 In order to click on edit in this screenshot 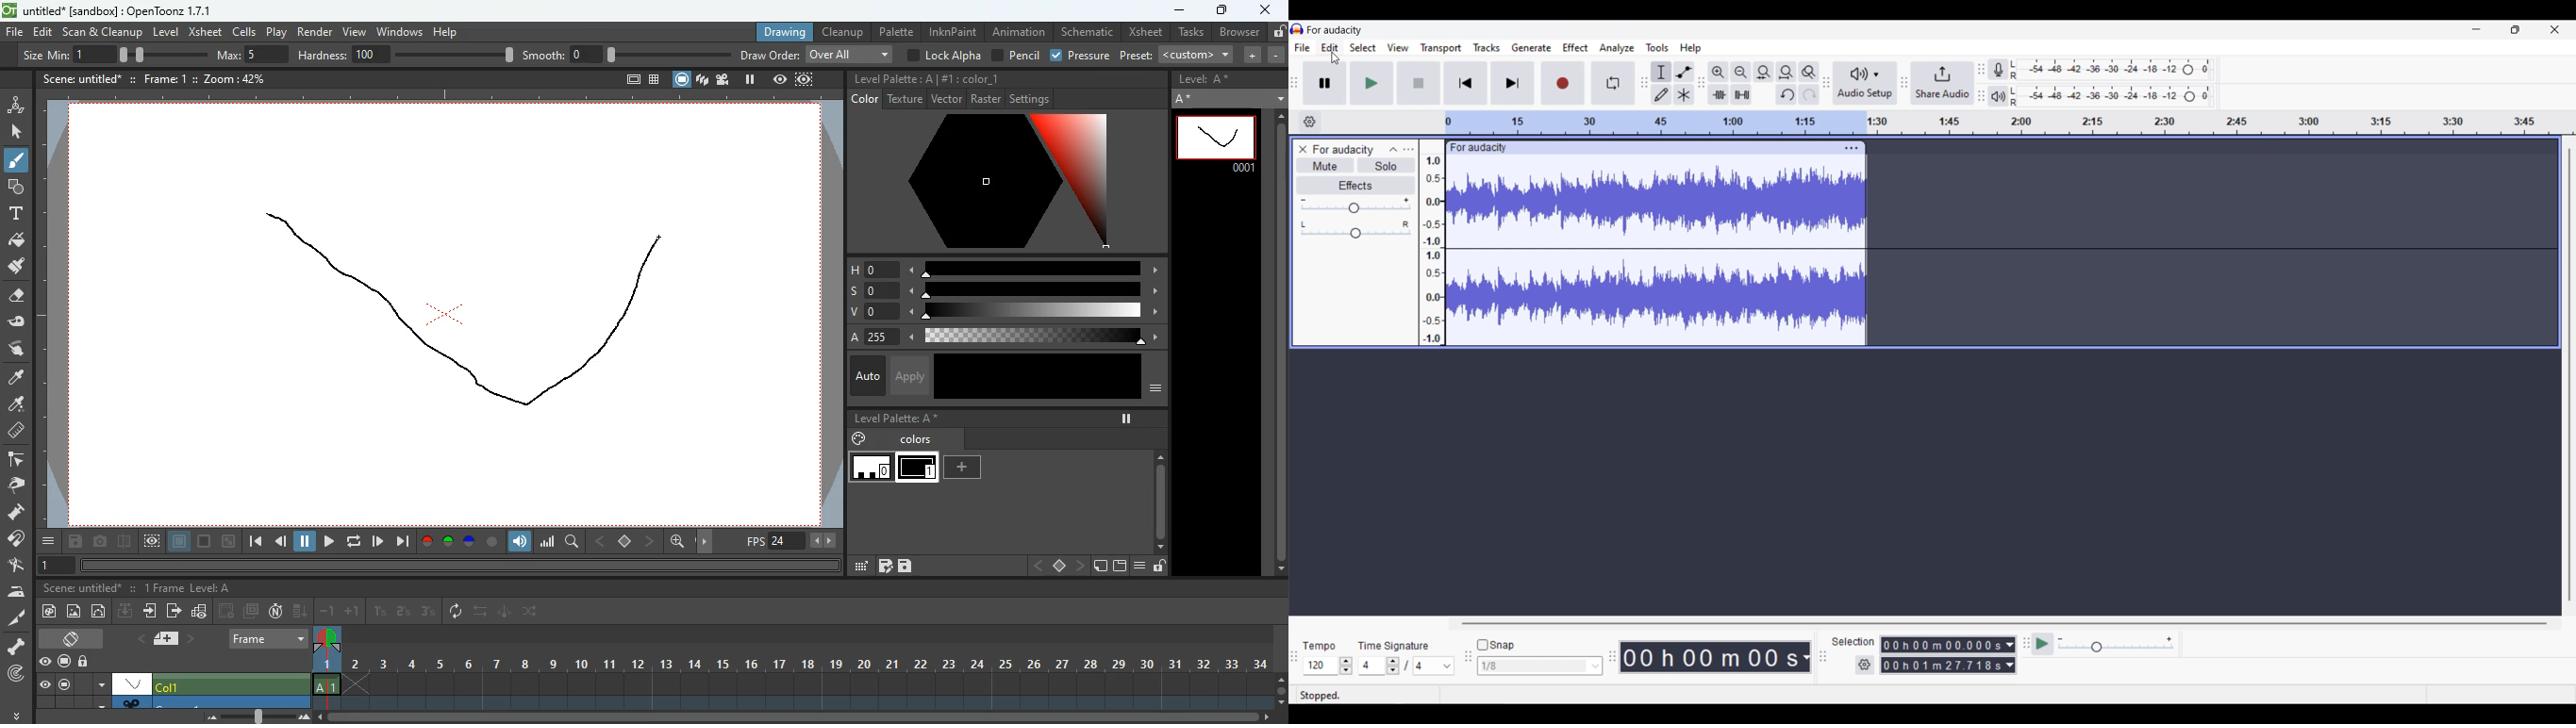, I will do `click(858, 567)`.